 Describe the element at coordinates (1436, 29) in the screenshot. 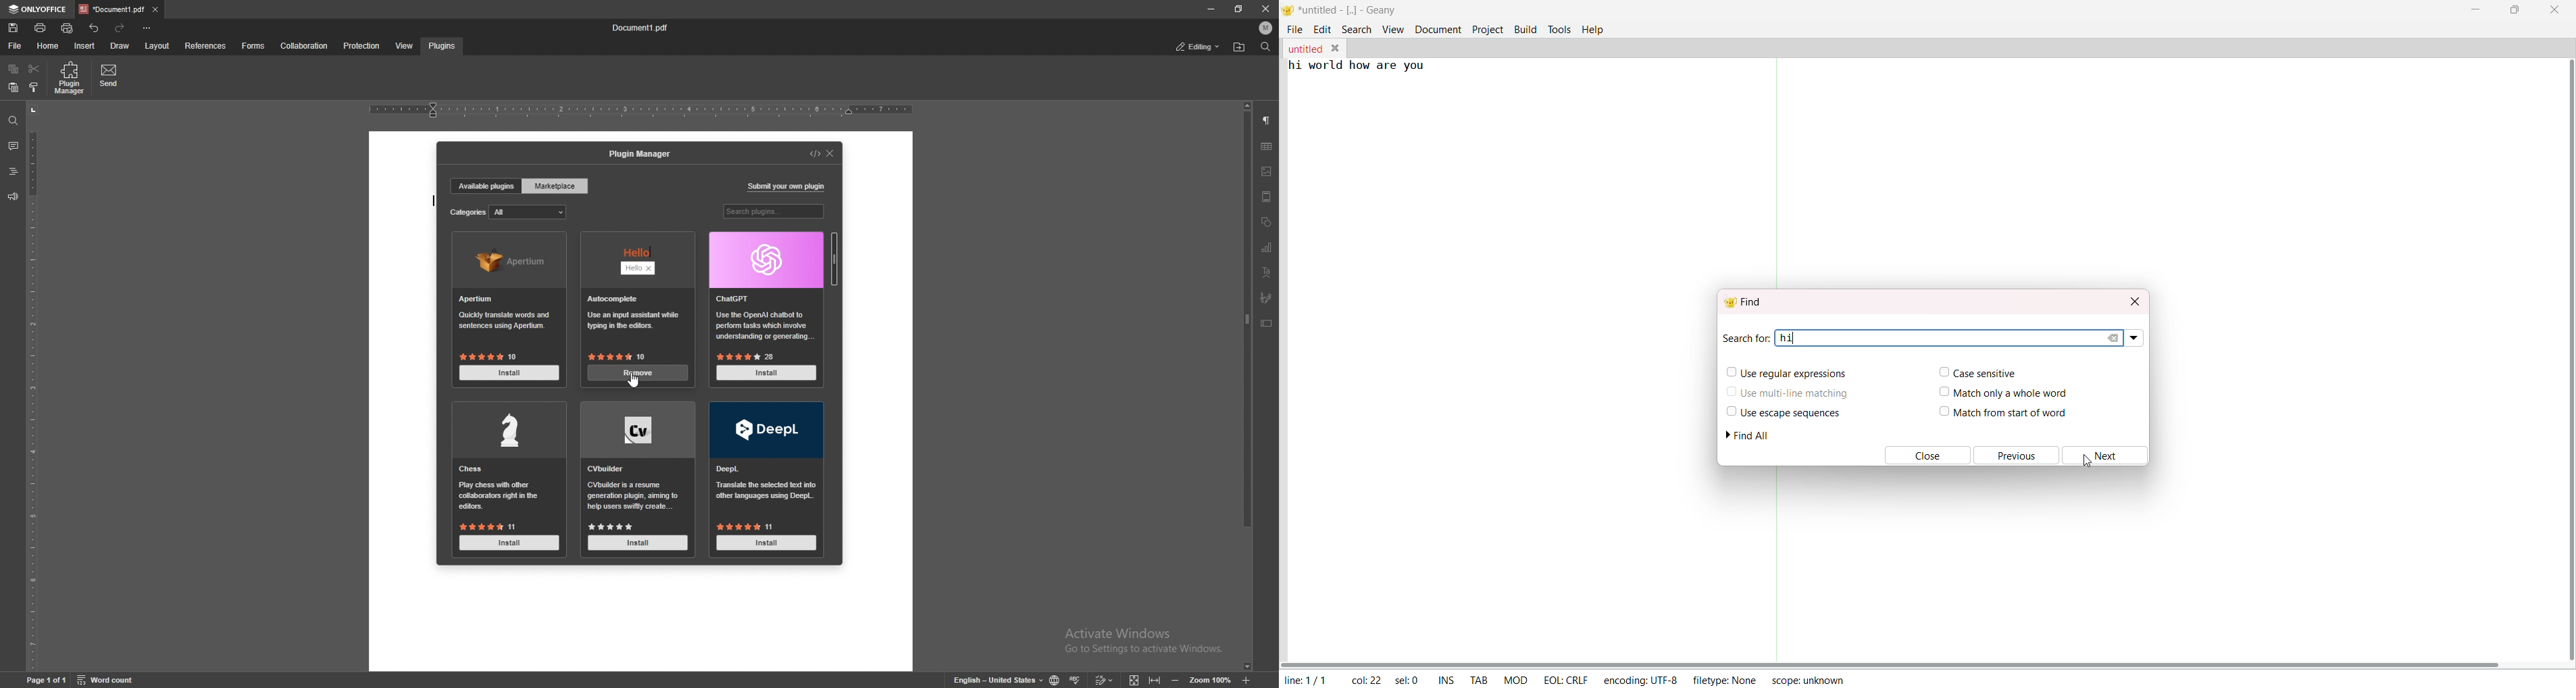

I see `document` at that location.